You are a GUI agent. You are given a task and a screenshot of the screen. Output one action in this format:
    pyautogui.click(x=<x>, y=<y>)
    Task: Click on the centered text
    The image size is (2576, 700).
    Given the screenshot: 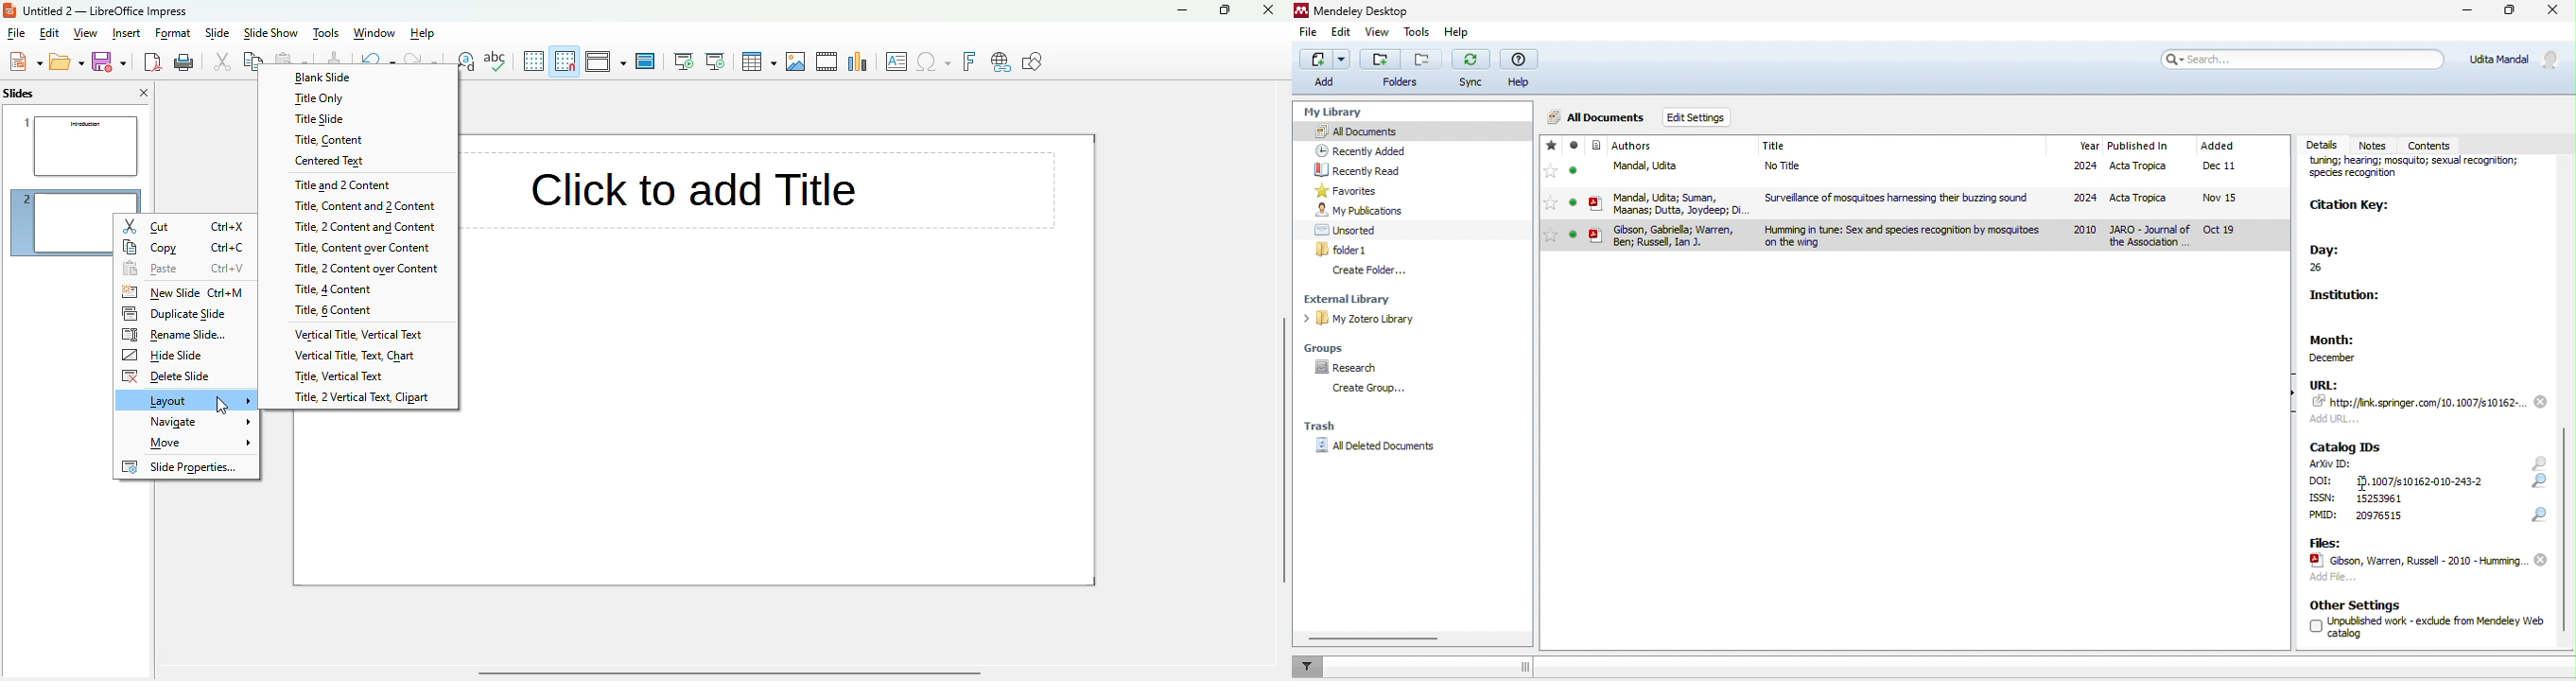 What is the action you would take?
    pyautogui.click(x=357, y=160)
    